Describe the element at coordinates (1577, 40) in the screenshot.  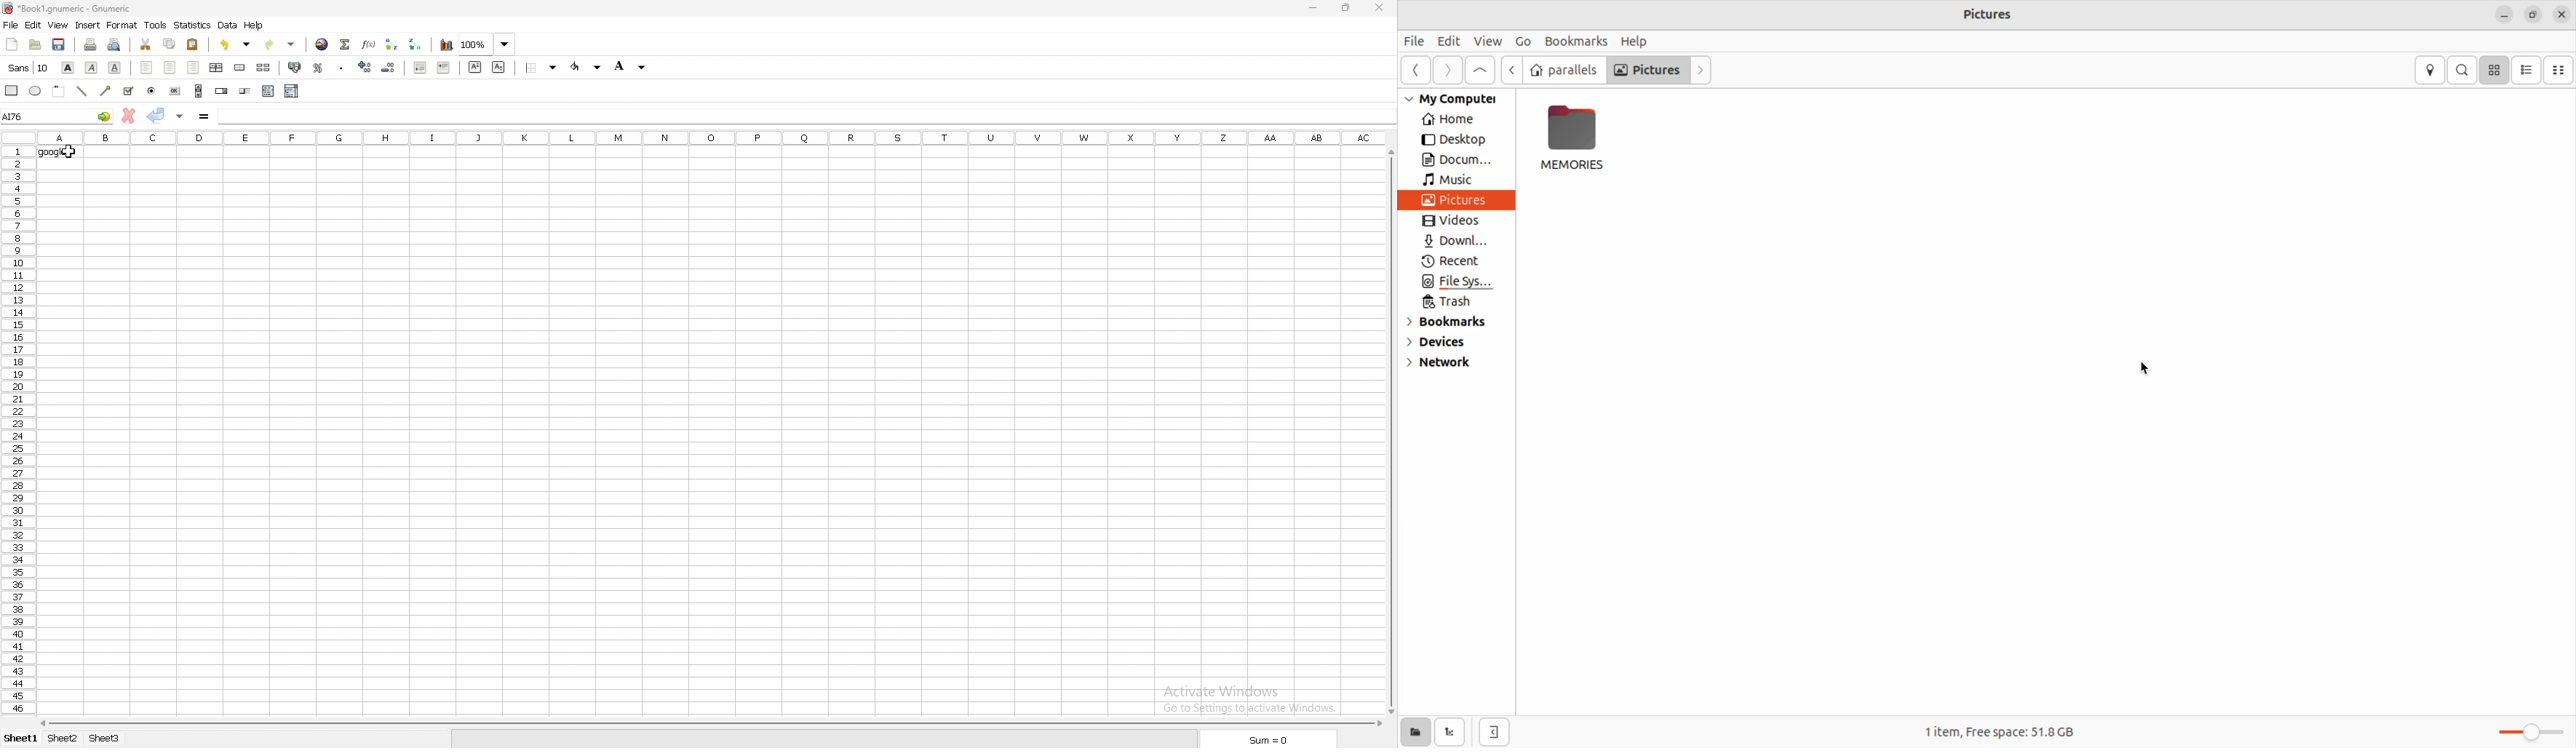
I see `Bookmarks` at that location.